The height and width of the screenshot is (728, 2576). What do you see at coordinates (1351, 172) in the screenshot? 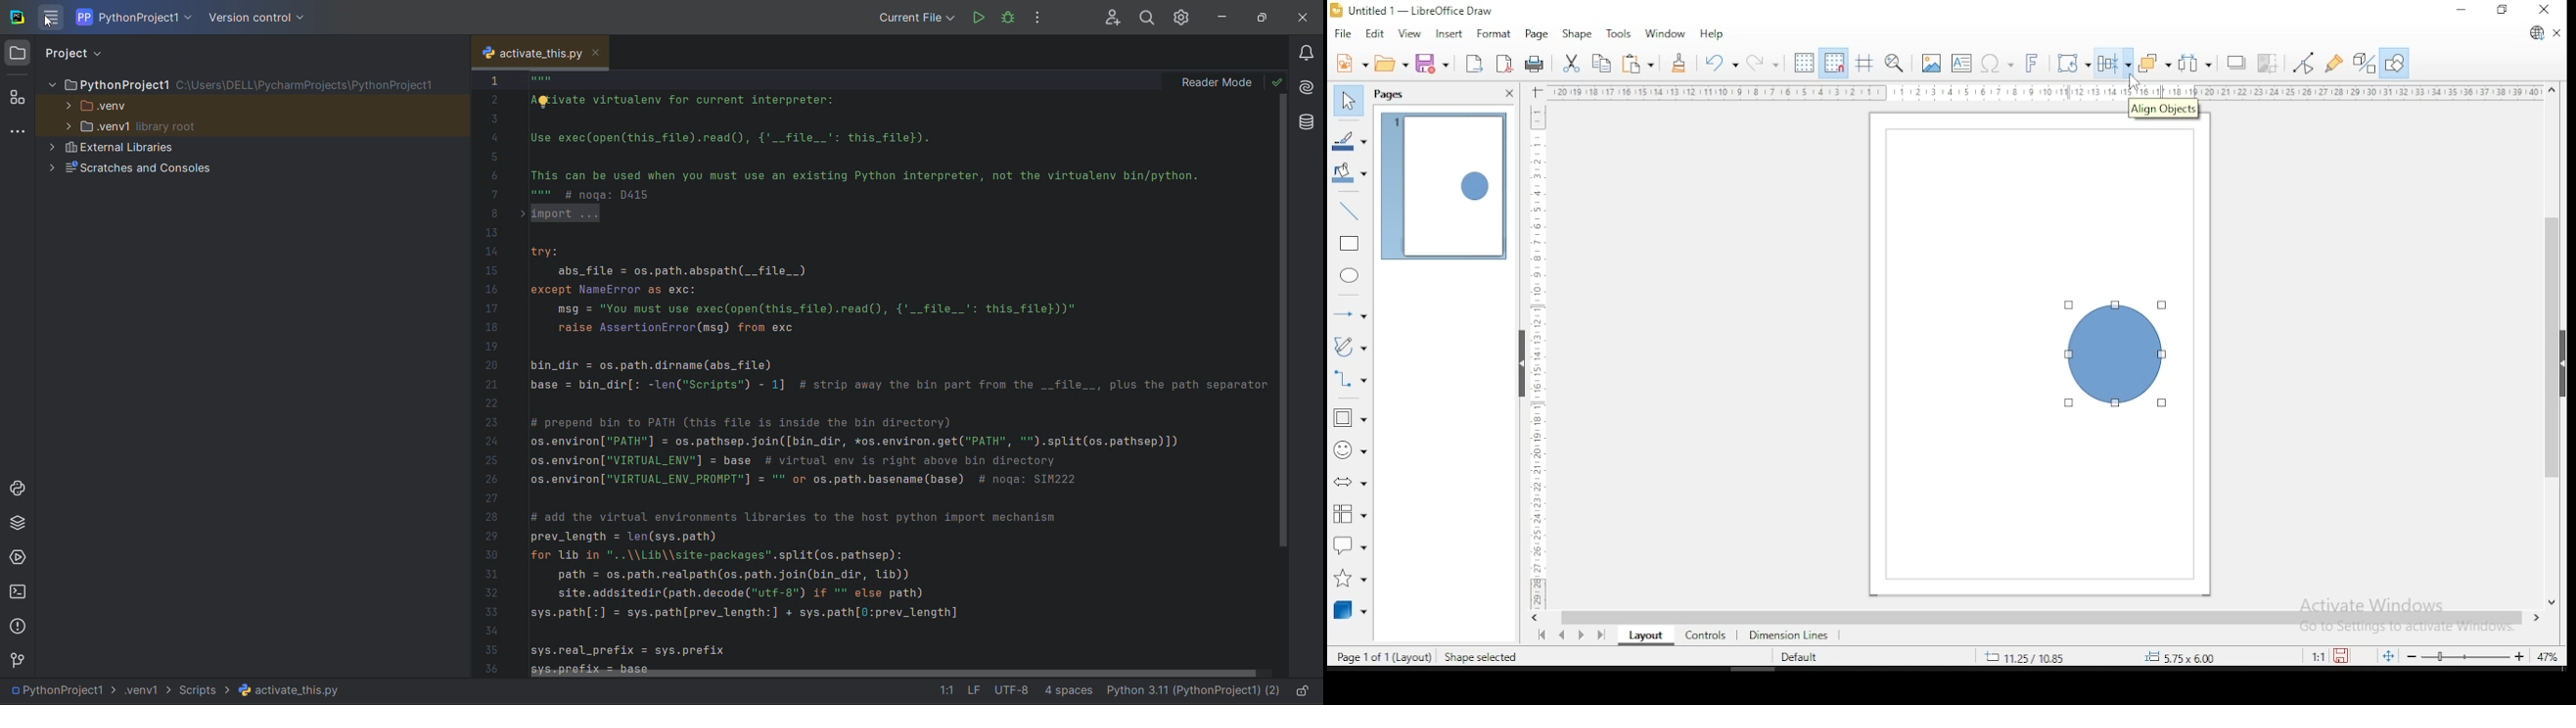
I see `fill color` at bounding box center [1351, 172].